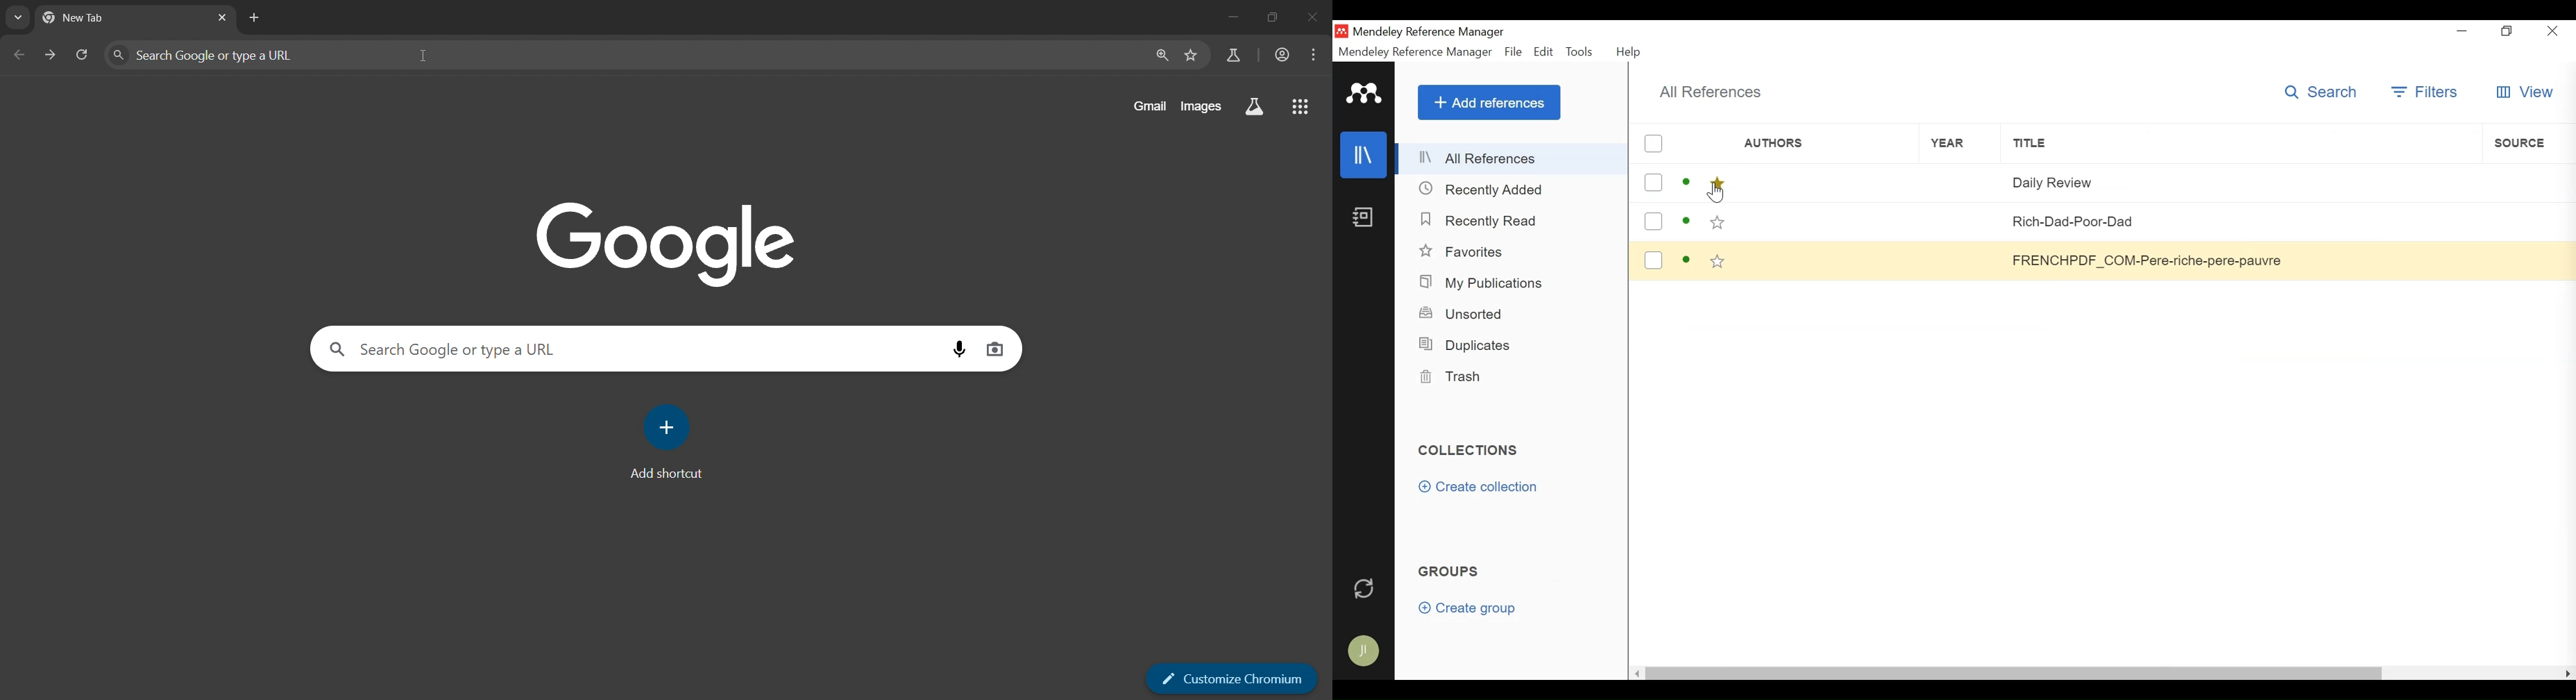 Image resolution: width=2576 pixels, height=700 pixels. Describe the element at coordinates (1485, 221) in the screenshot. I see `Recently Read` at that location.